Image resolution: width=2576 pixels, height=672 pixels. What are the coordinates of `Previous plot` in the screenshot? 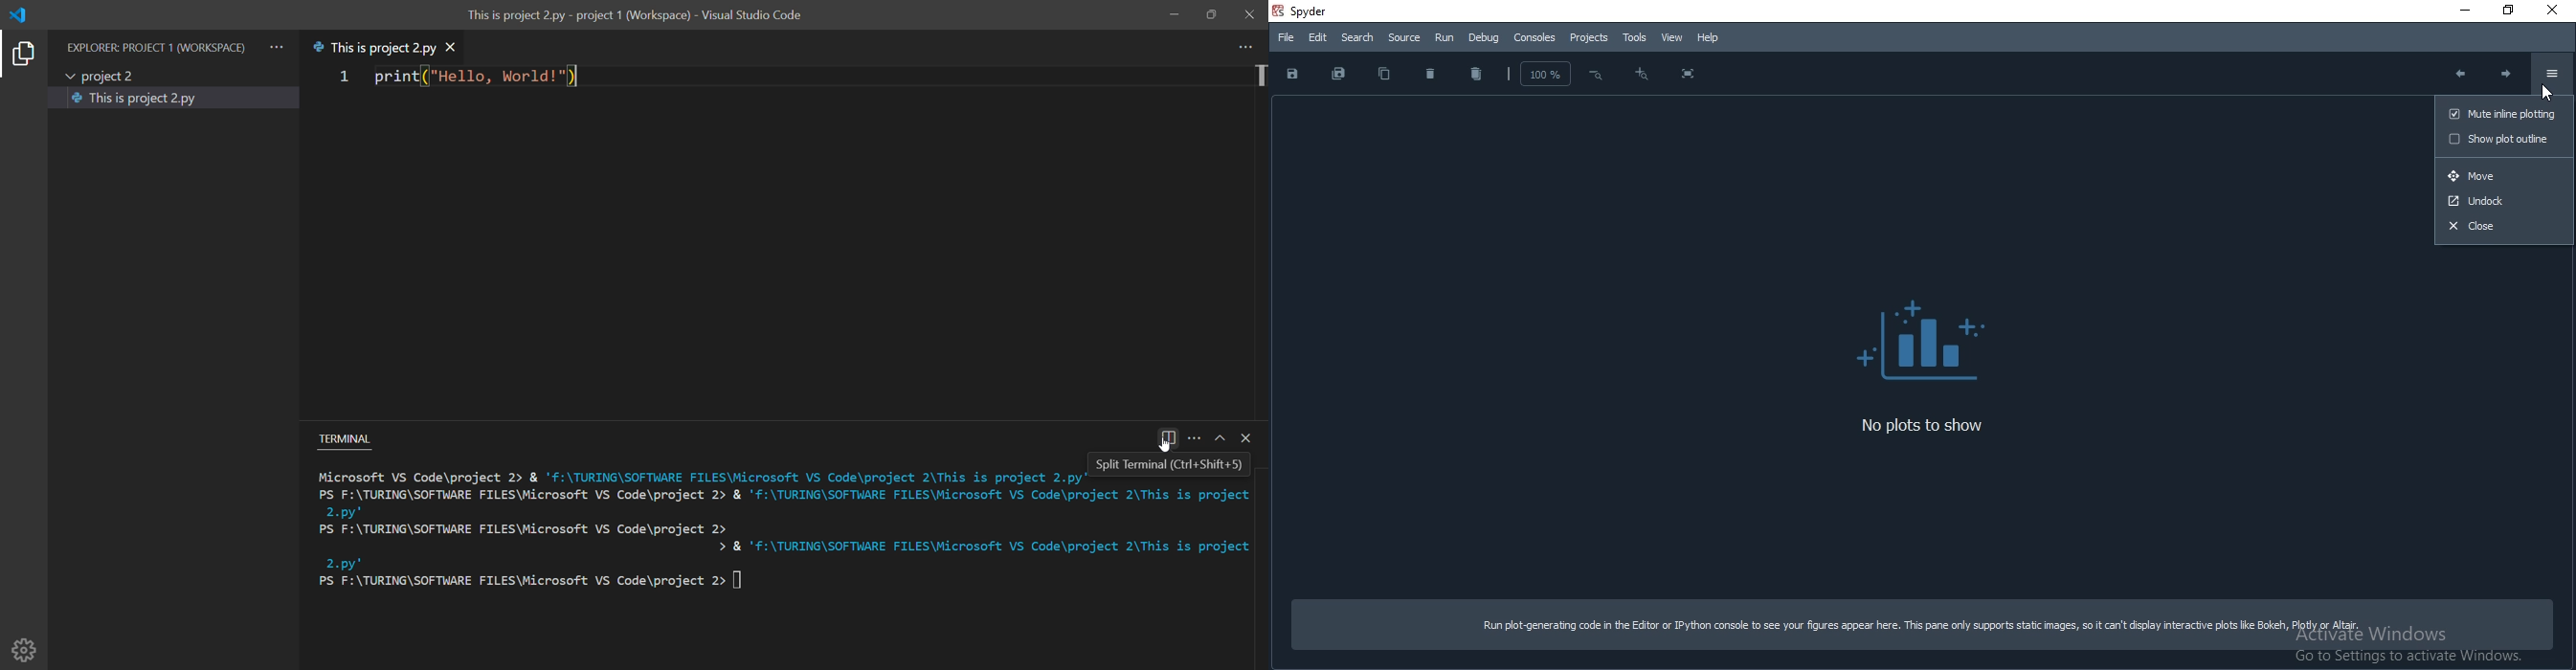 It's located at (2457, 73).